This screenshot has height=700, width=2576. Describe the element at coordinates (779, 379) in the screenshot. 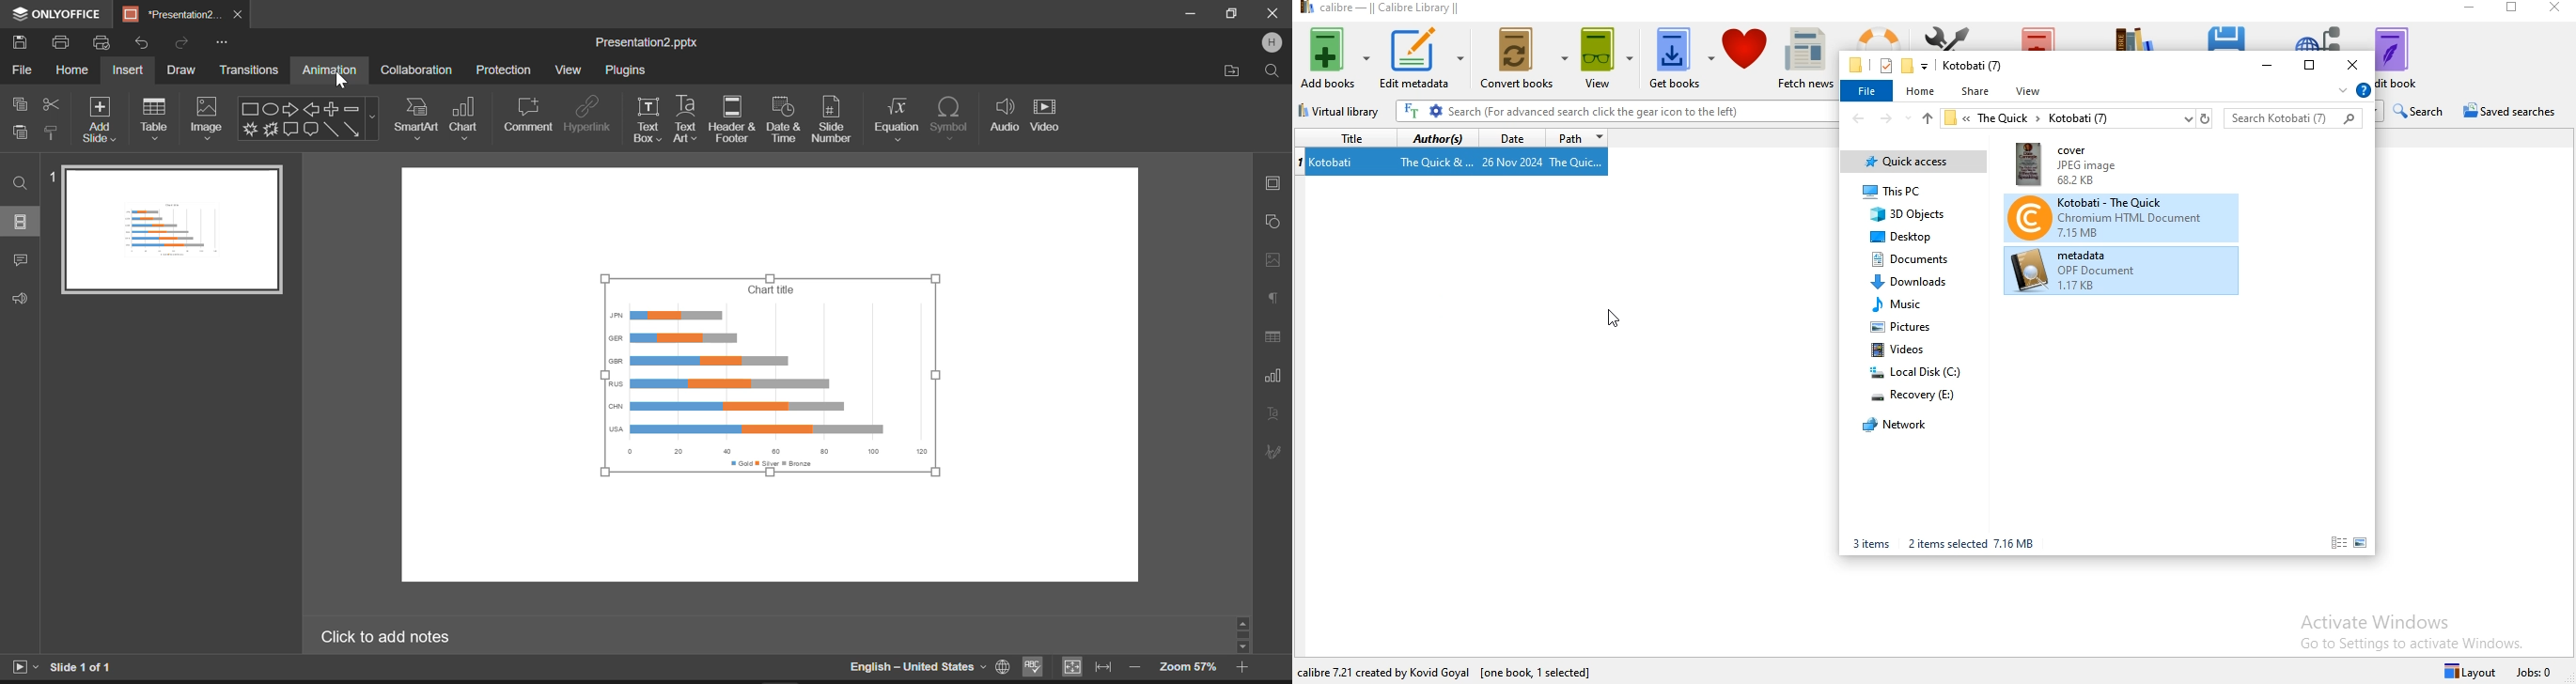

I see `Chart inserted into slide` at that location.